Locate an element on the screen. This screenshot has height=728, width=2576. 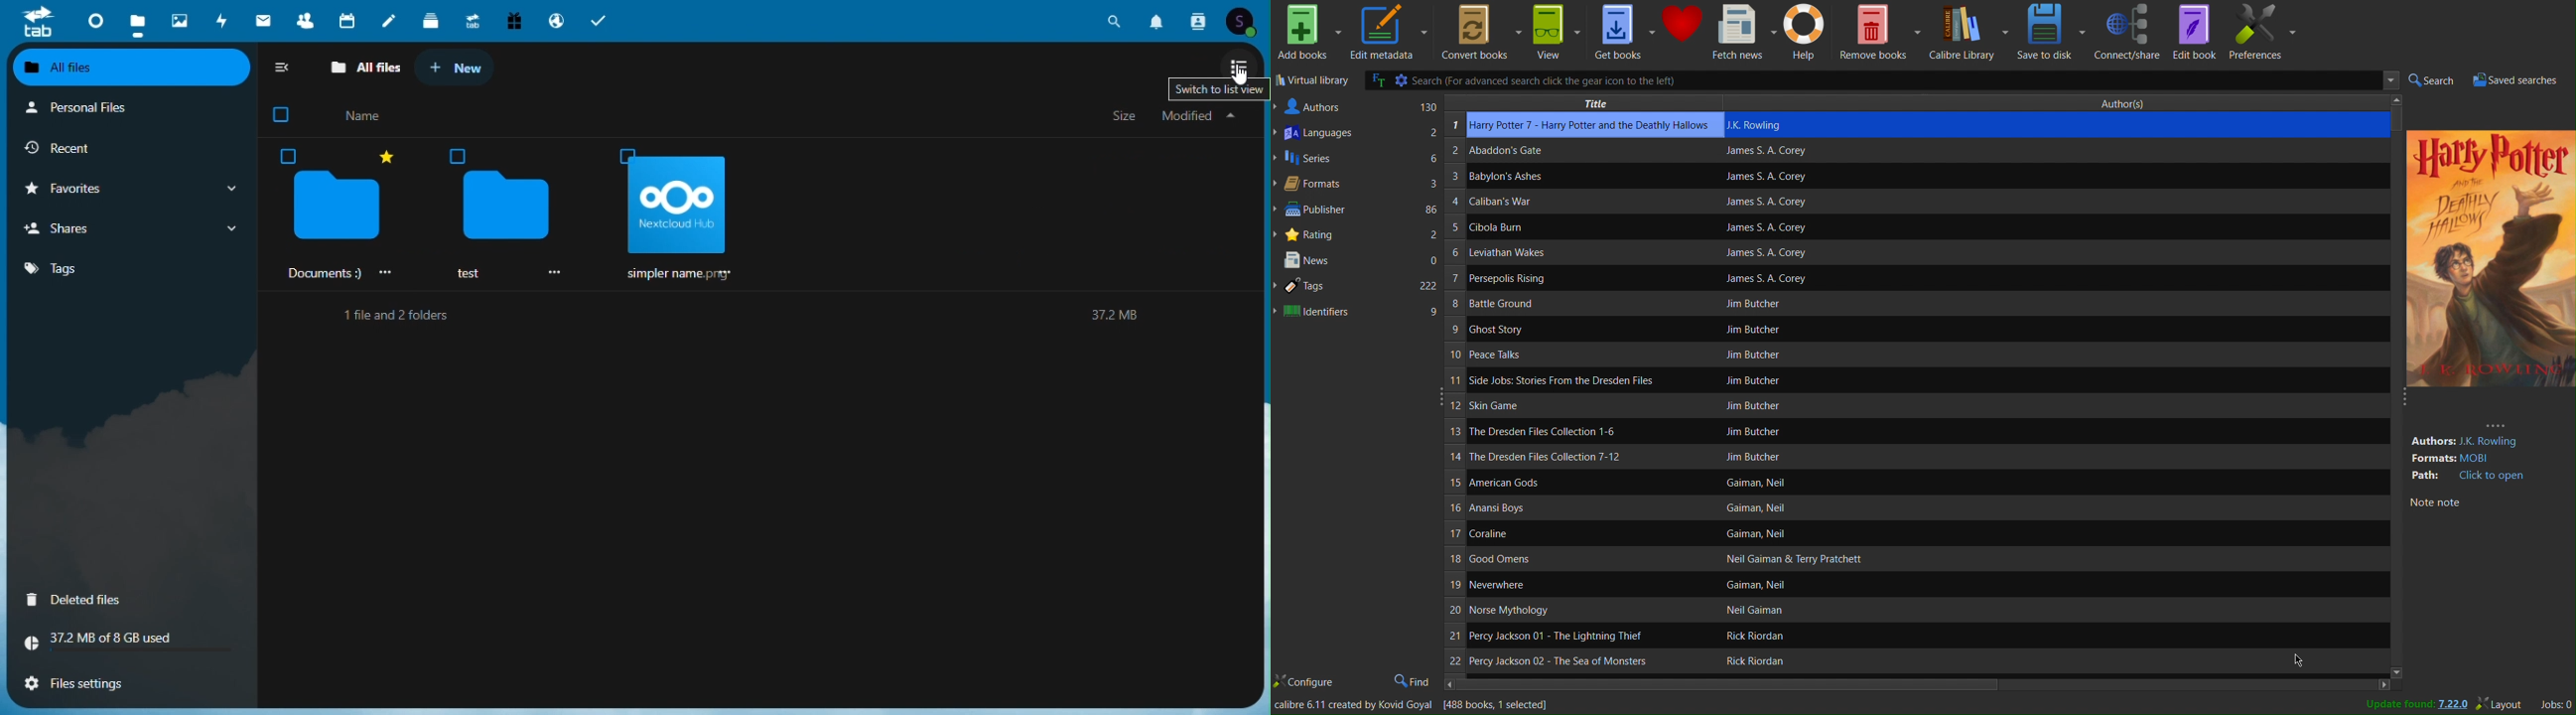
Languages is located at coordinates (1358, 133).